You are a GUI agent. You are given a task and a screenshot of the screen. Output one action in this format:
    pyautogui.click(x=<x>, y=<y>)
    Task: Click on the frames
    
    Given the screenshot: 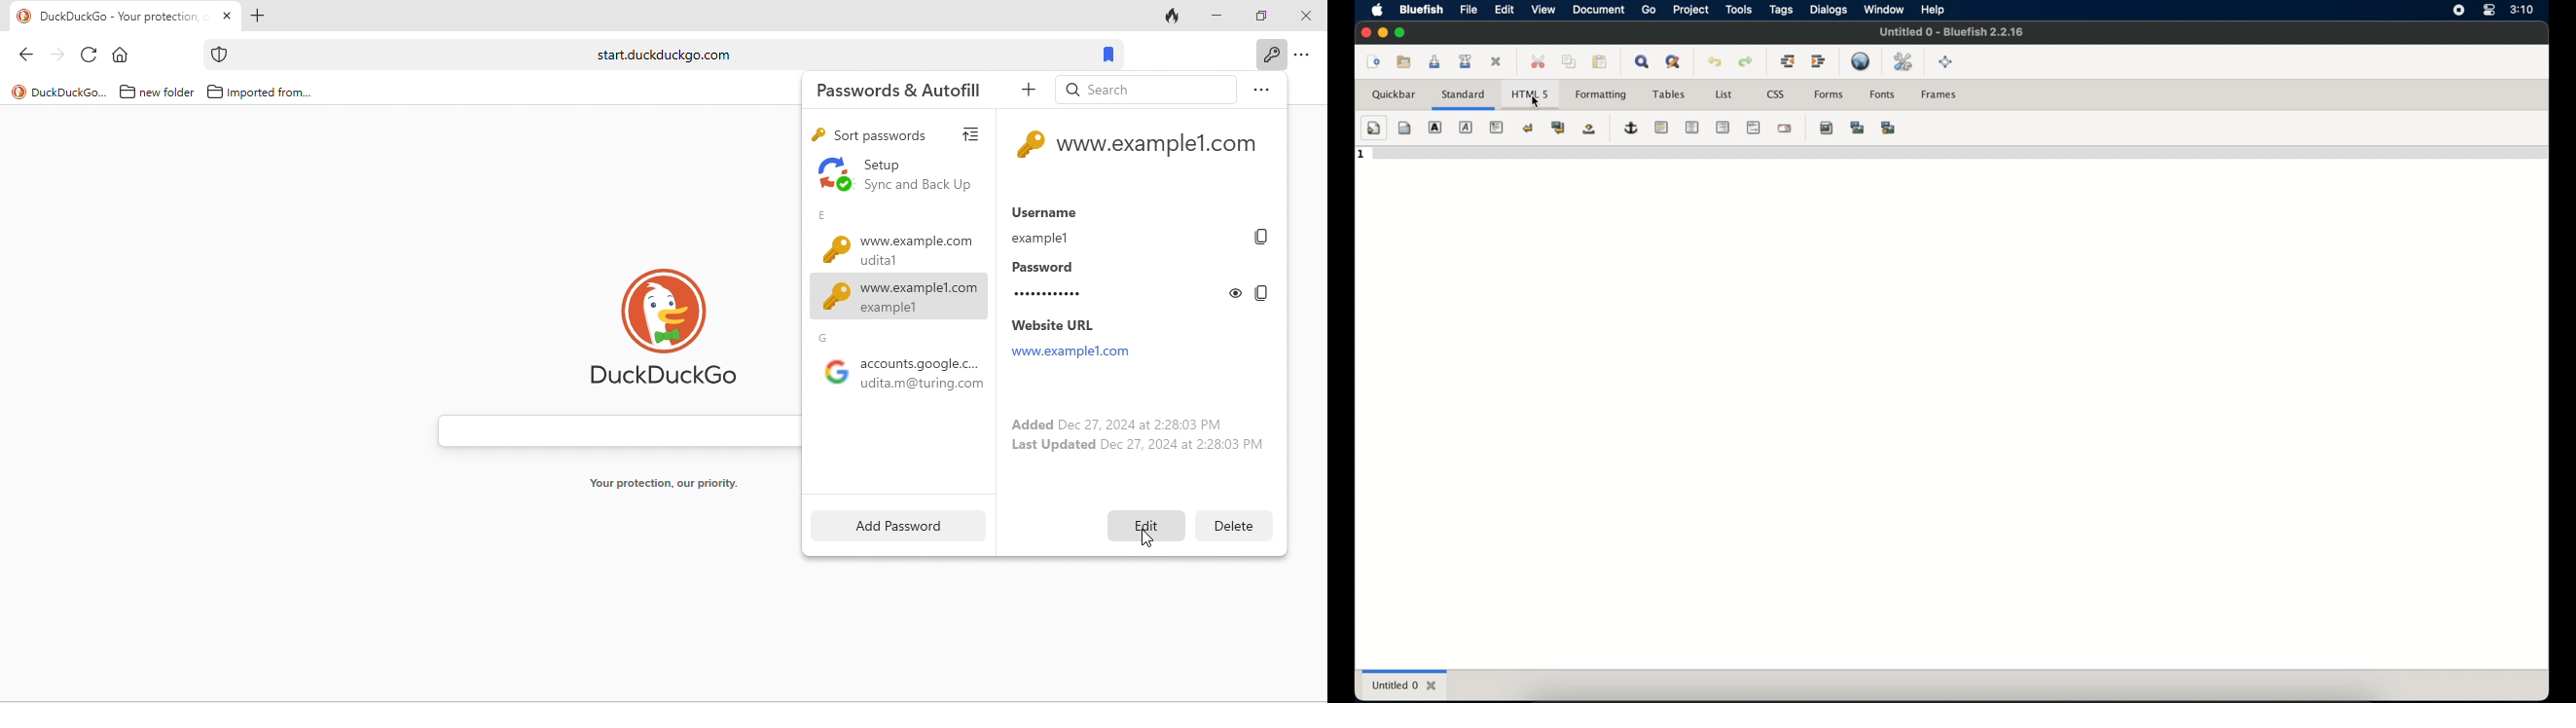 What is the action you would take?
    pyautogui.click(x=1940, y=94)
    